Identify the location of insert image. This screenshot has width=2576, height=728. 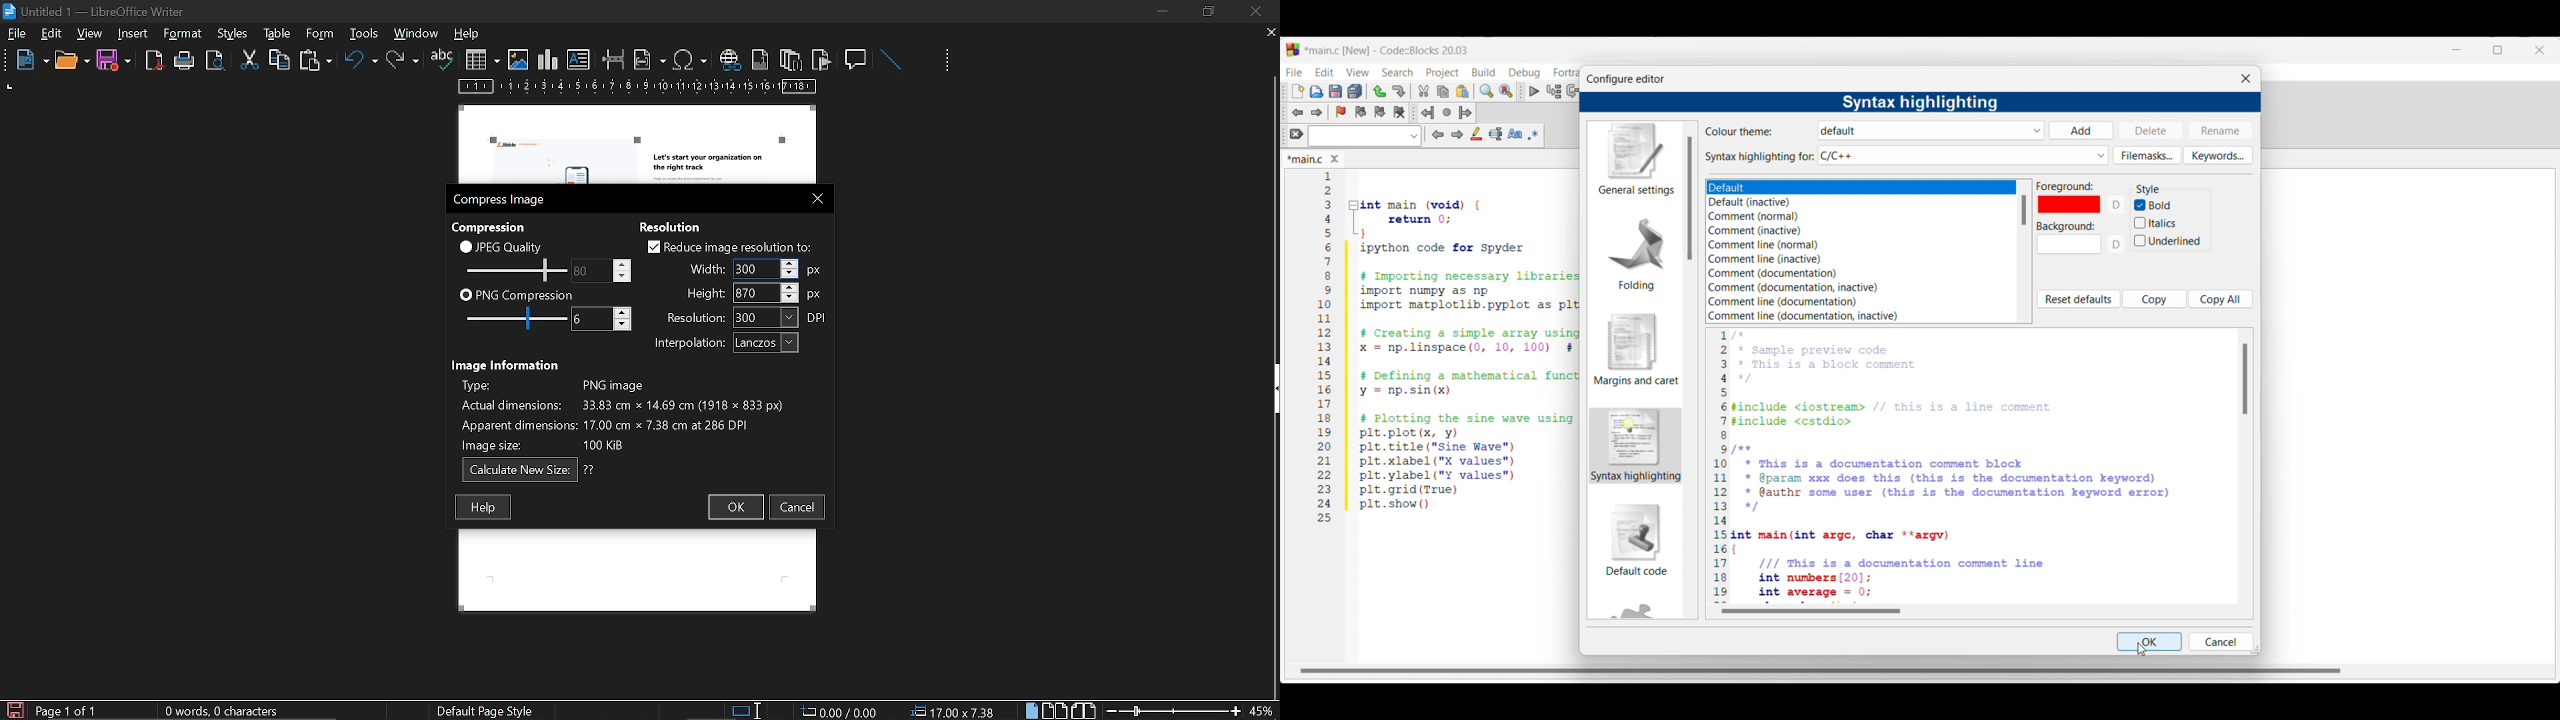
(518, 60).